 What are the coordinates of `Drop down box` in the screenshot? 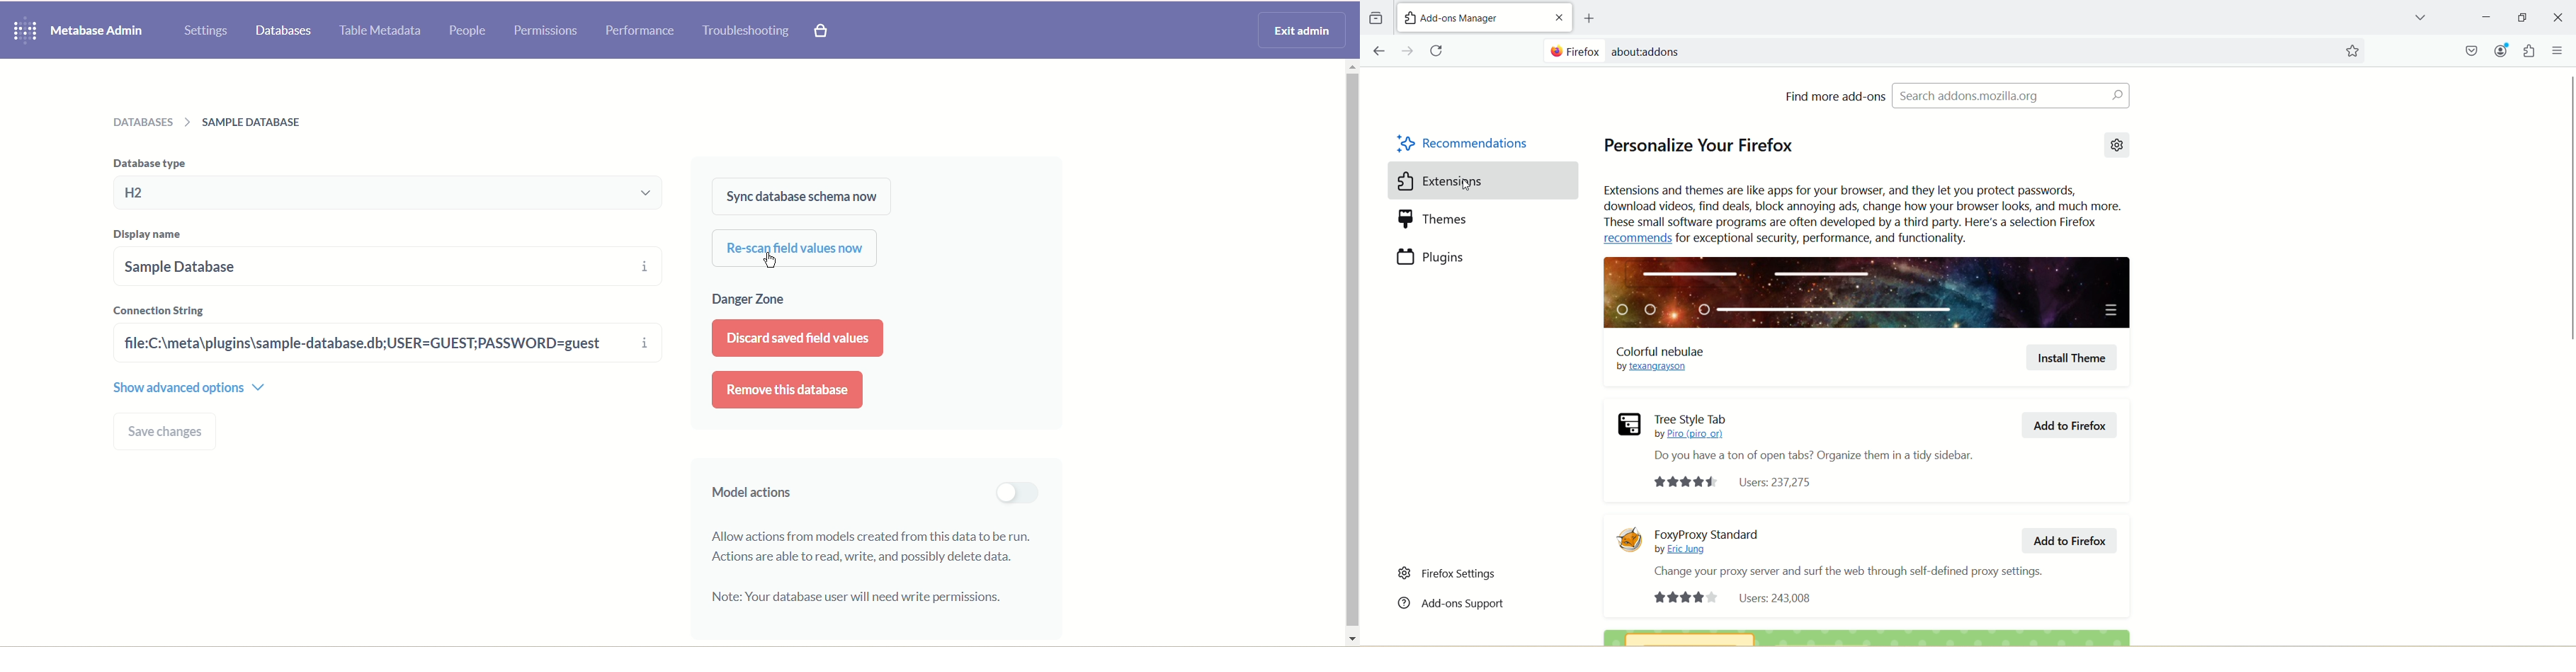 It's located at (2420, 19).